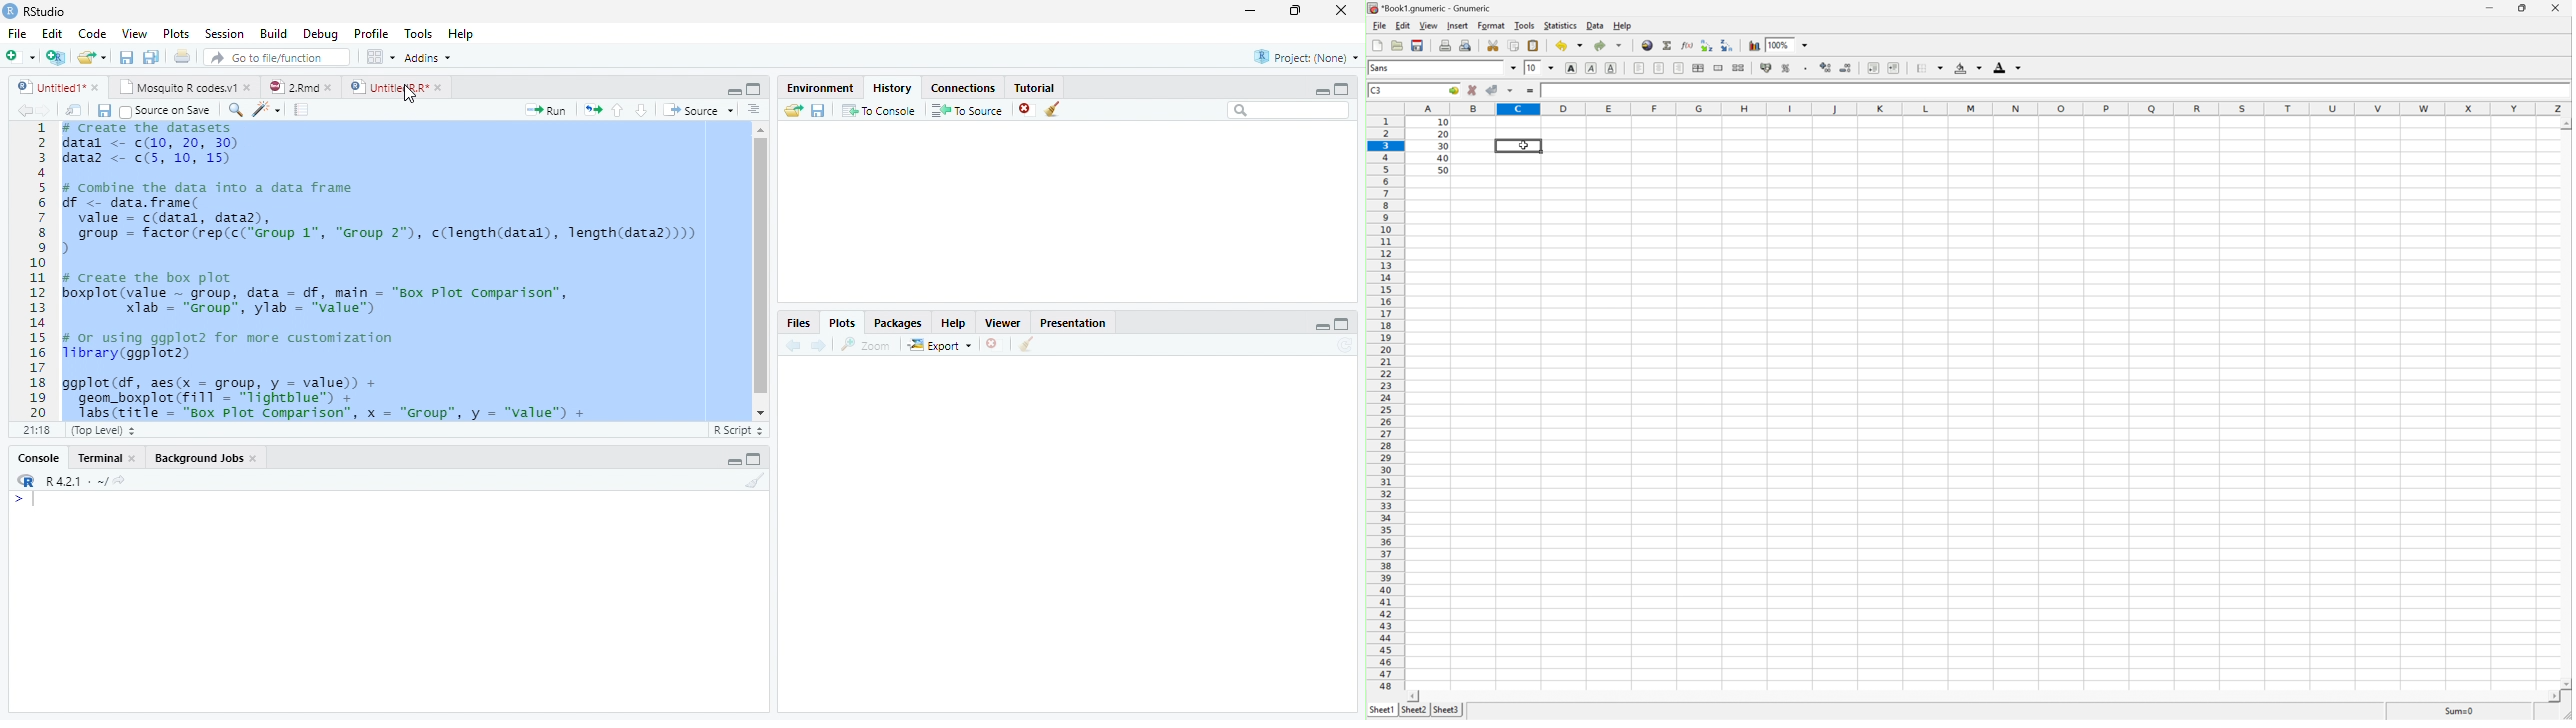 The height and width of the screenshot is (728, 2576). What do you see at coordinates (1295, 11) in the screenshot?
I see `restore` at bounding box center [1295, 11].